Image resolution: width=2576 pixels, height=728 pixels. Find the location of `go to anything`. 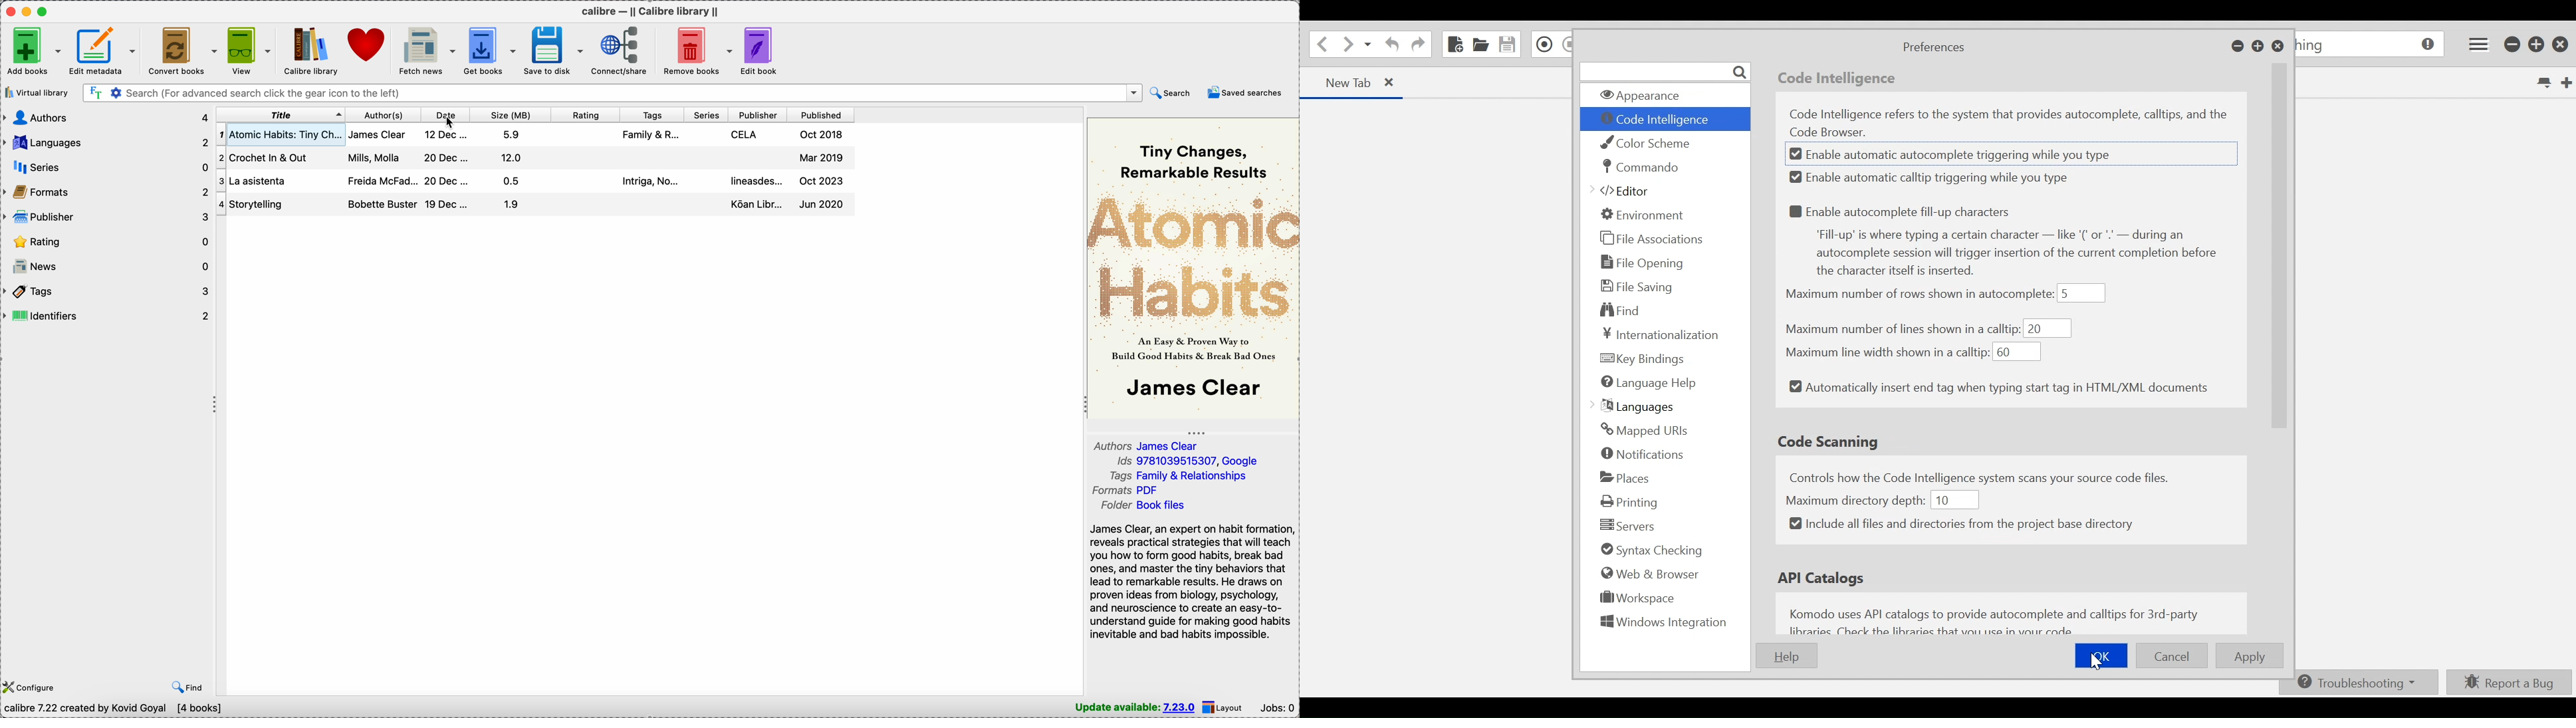

go to anything is located at coordinates (2371, 46).